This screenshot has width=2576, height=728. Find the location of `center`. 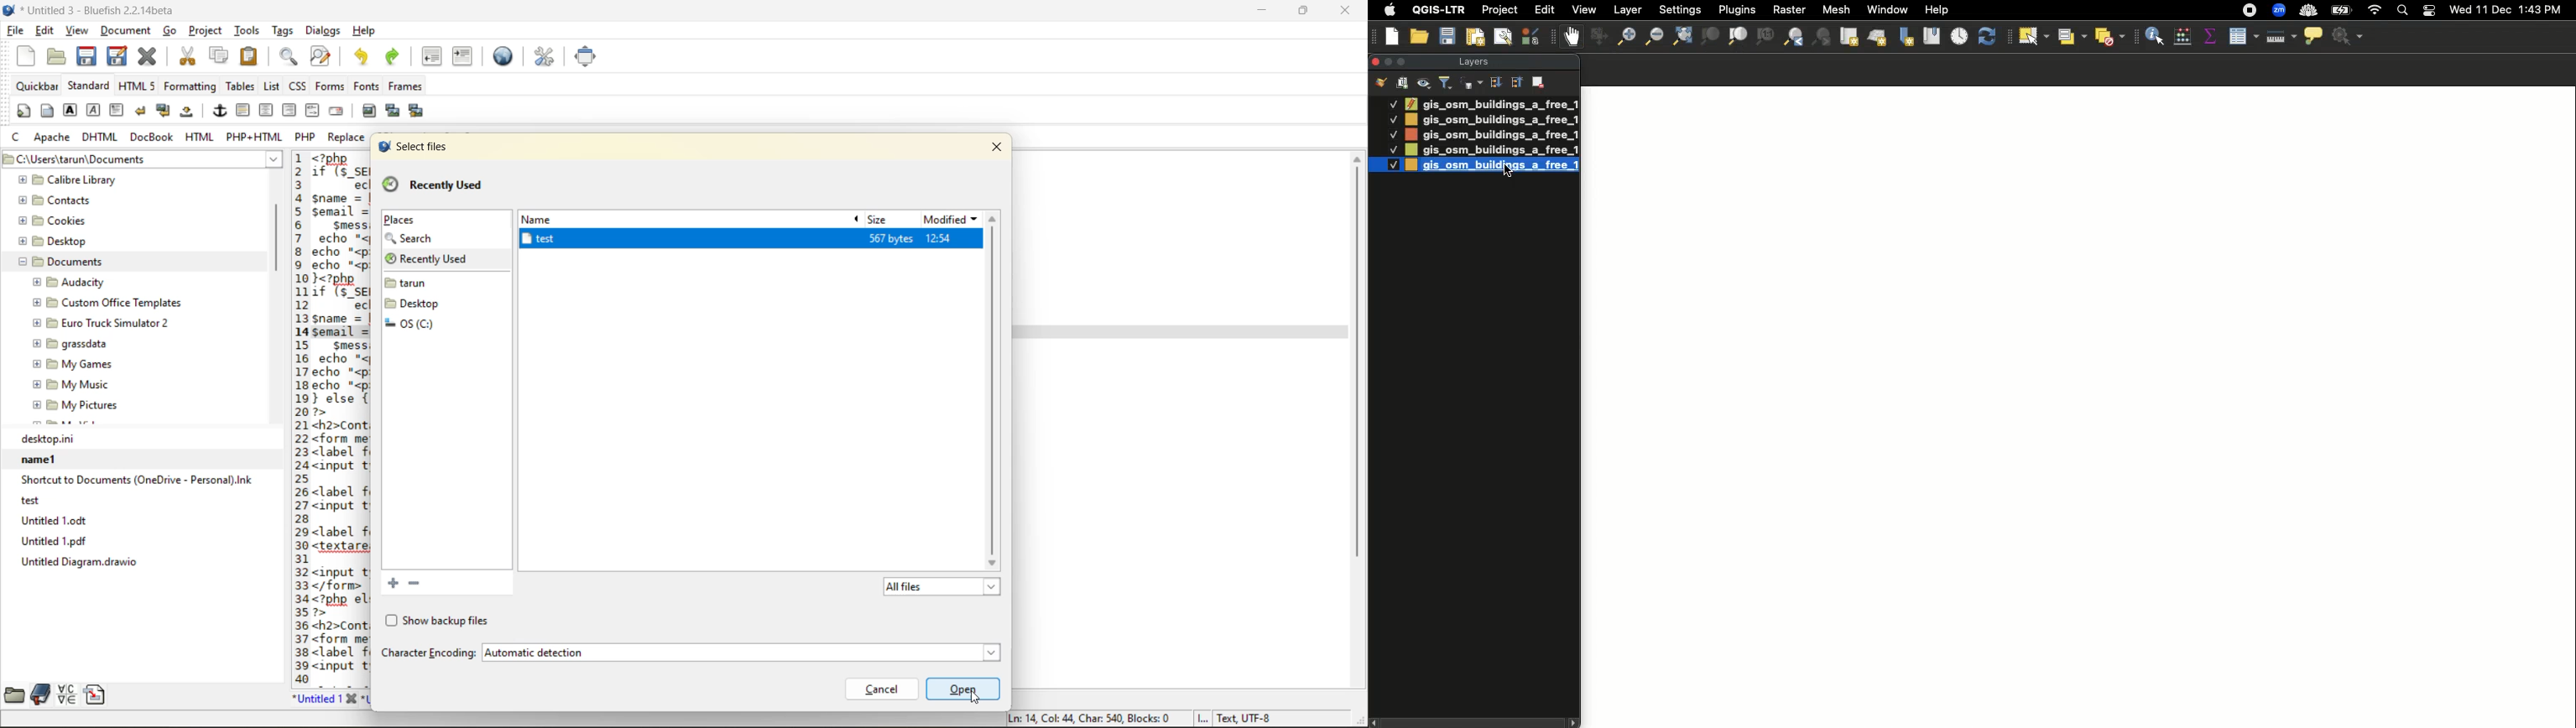

center is located at coordinates (267, 110).